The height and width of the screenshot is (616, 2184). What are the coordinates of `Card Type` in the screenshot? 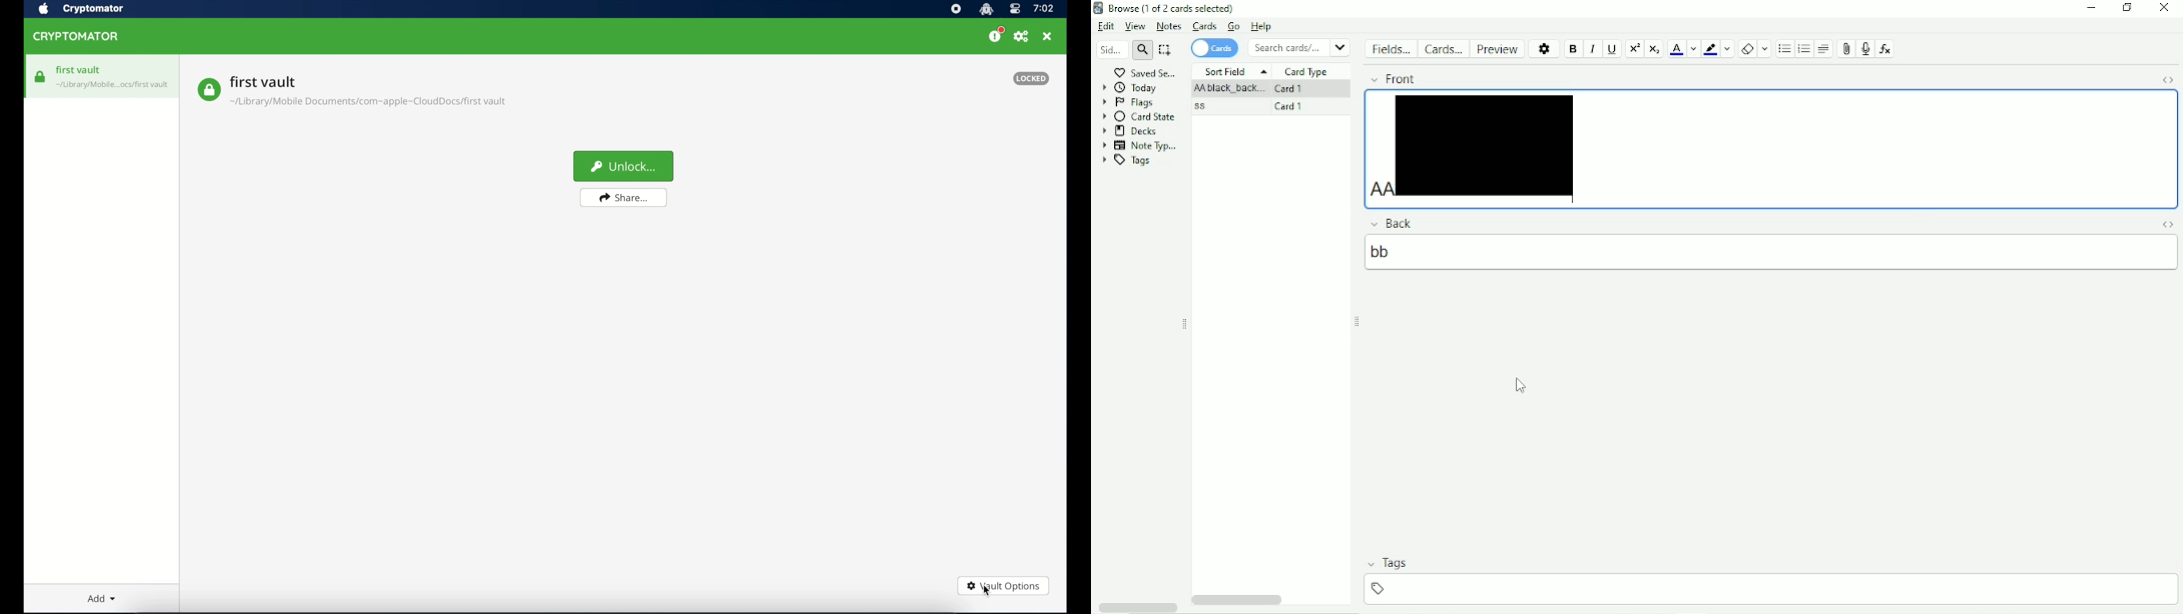 It's located at (1306, 73).